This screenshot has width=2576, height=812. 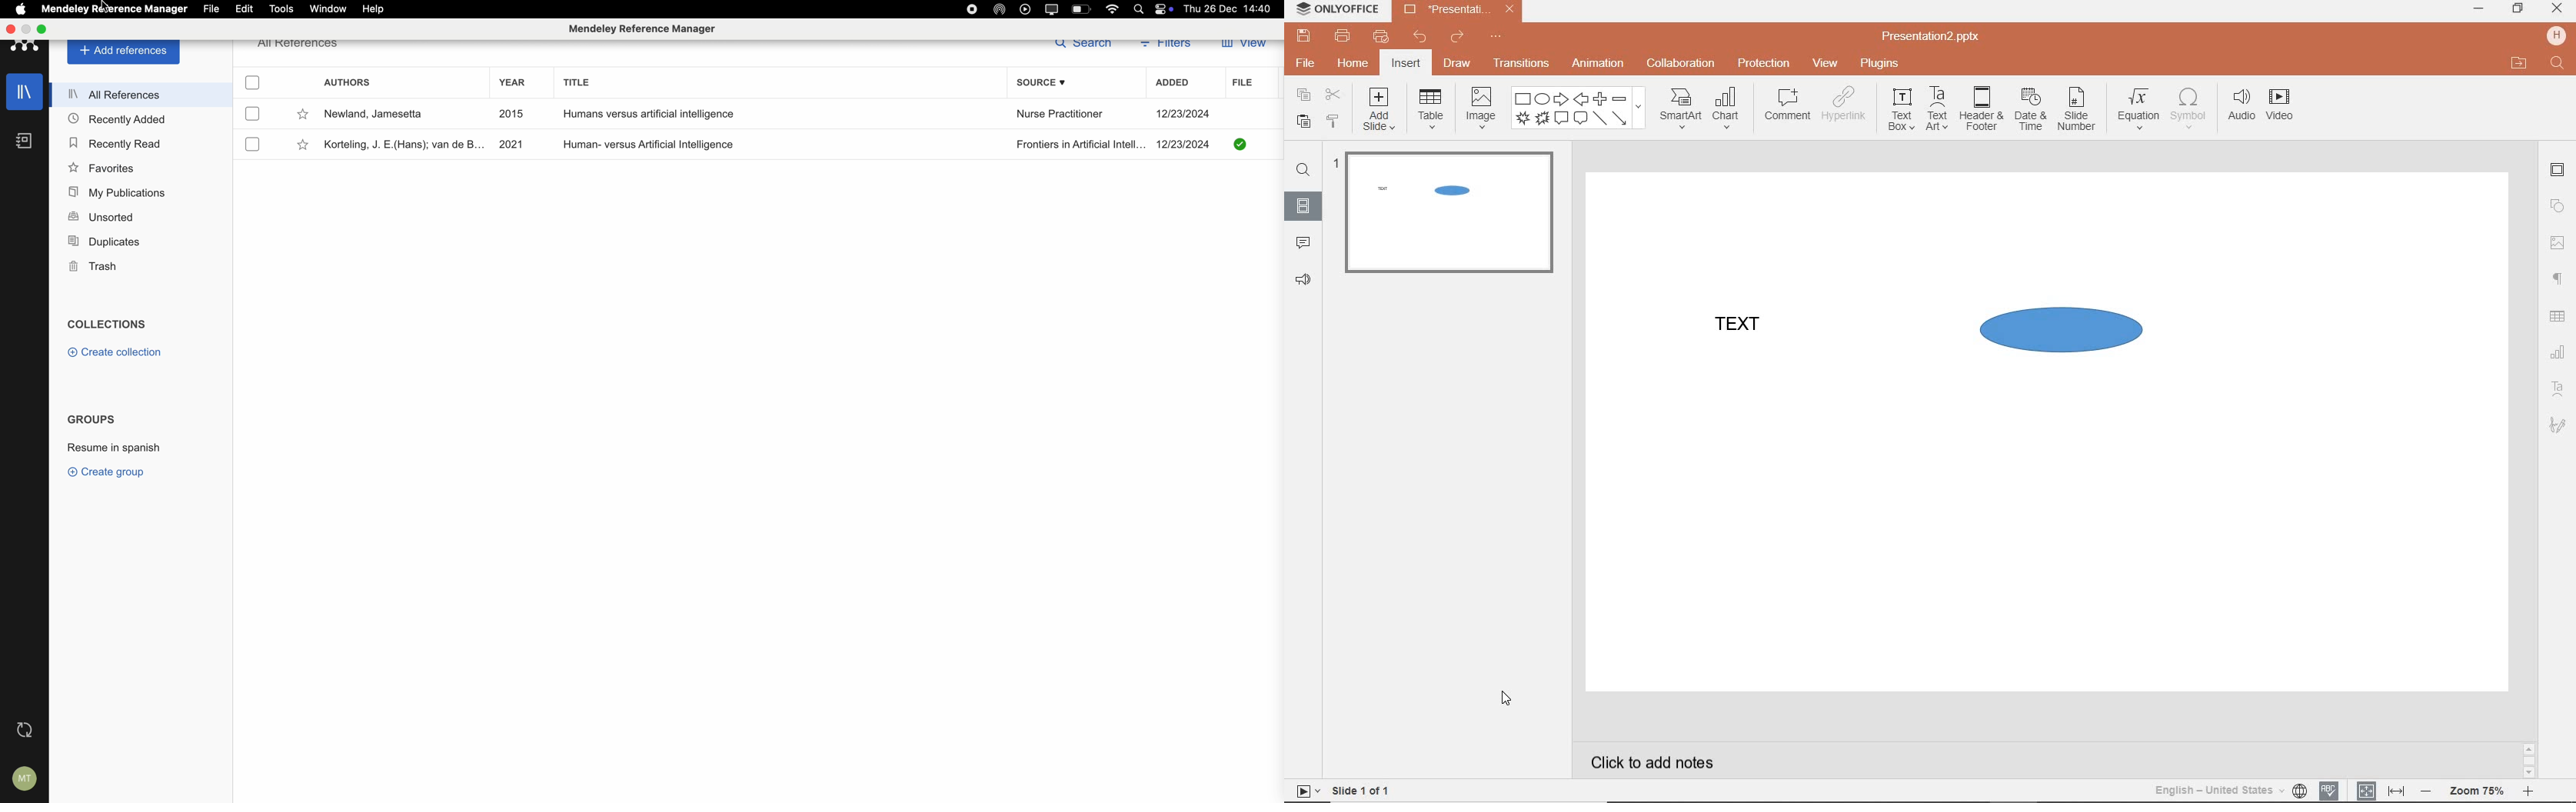 What do you see at coordinates (1763, 63) in the screenshot?
I see `protection` at bounding box center [1763, 63].